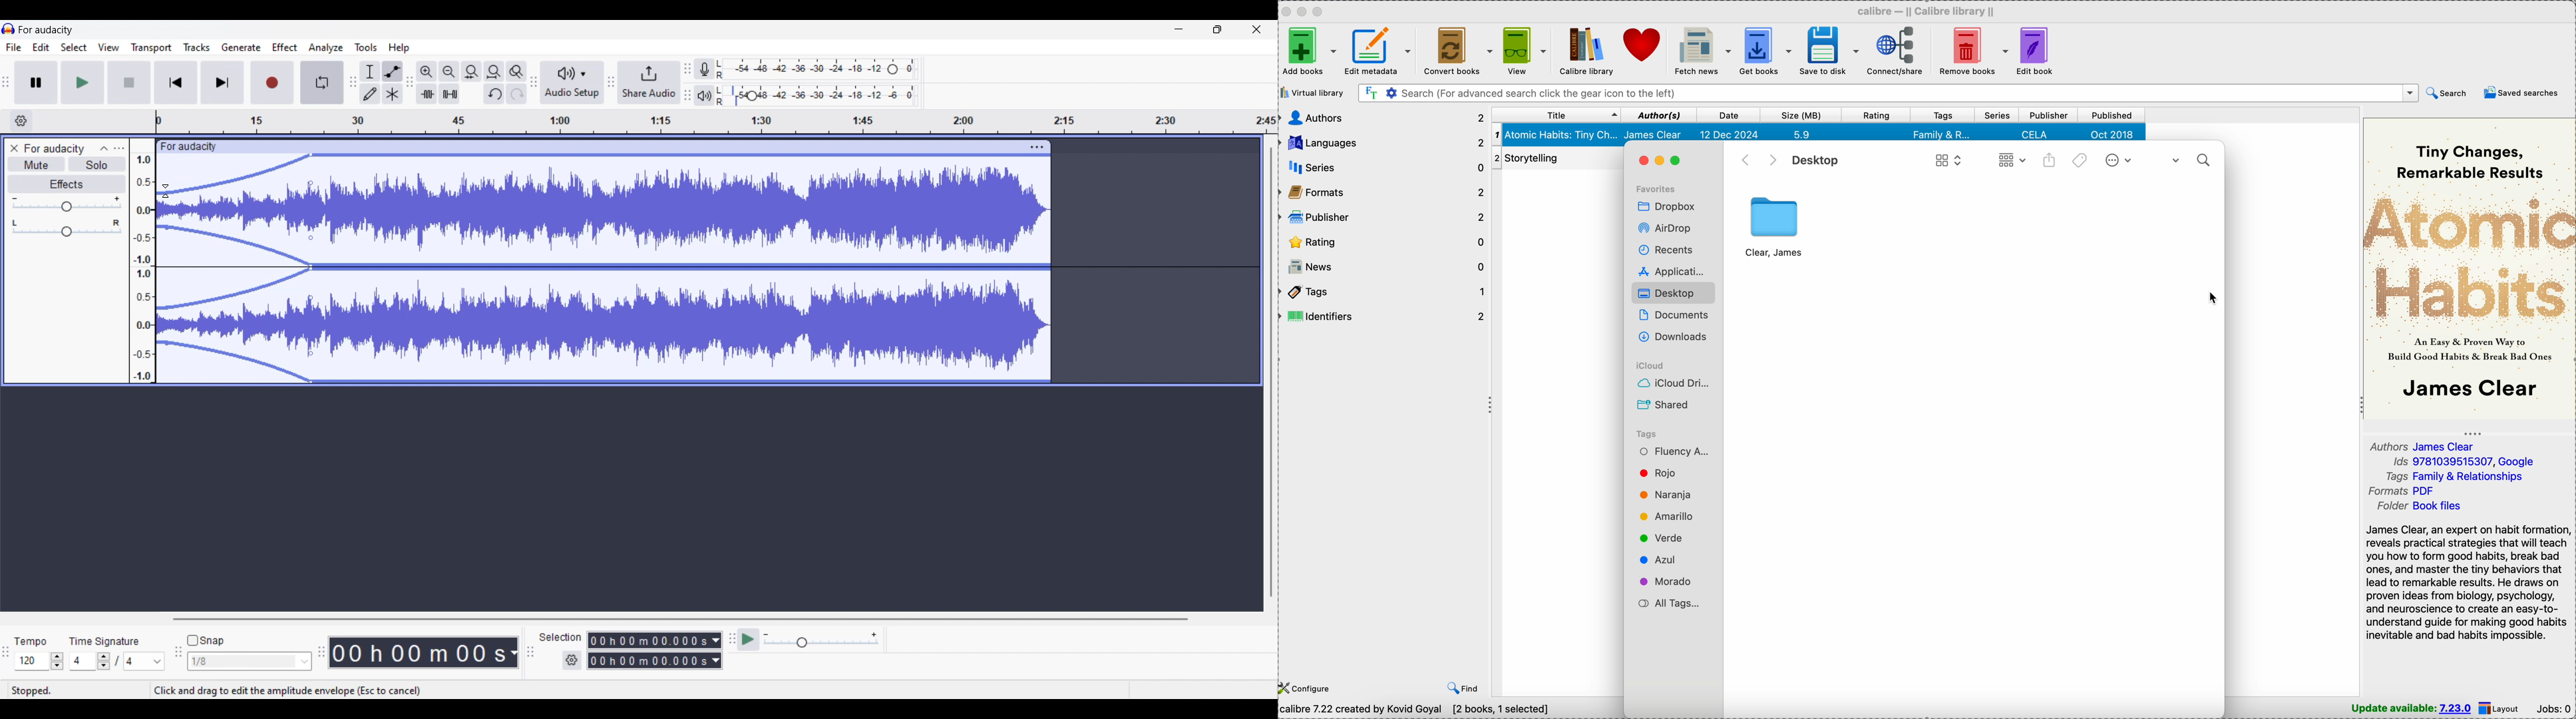  I want to click on update available: 7.23.0, so click(2413, 709).